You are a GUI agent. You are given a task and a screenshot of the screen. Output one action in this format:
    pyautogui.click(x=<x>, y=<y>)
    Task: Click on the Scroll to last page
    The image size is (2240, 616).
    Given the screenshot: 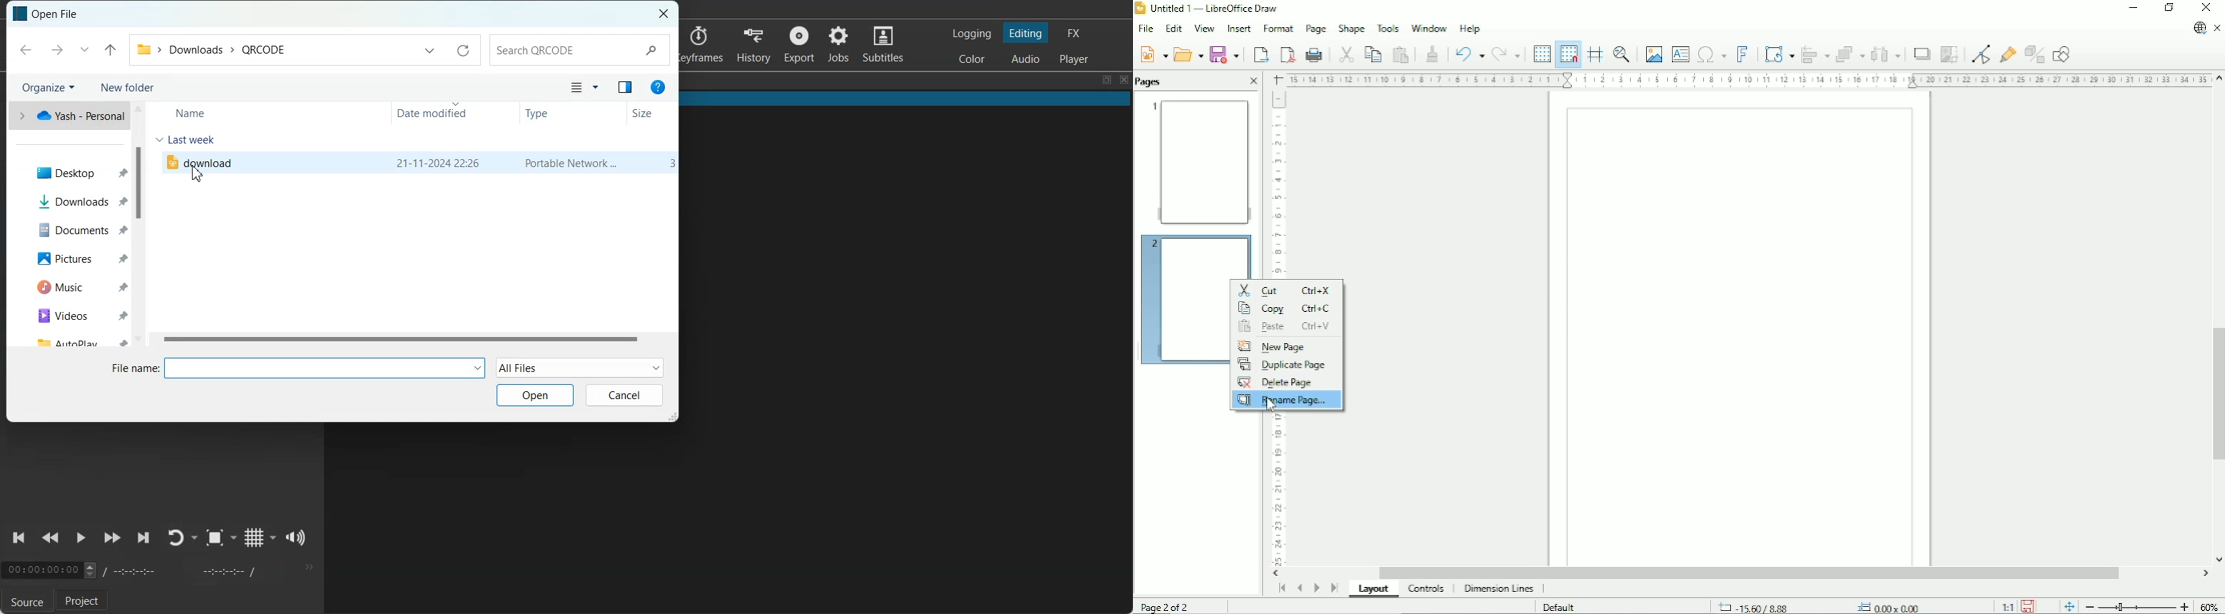 What is the action you would take?
    pyautogui.click(x=1335, y=587)
    